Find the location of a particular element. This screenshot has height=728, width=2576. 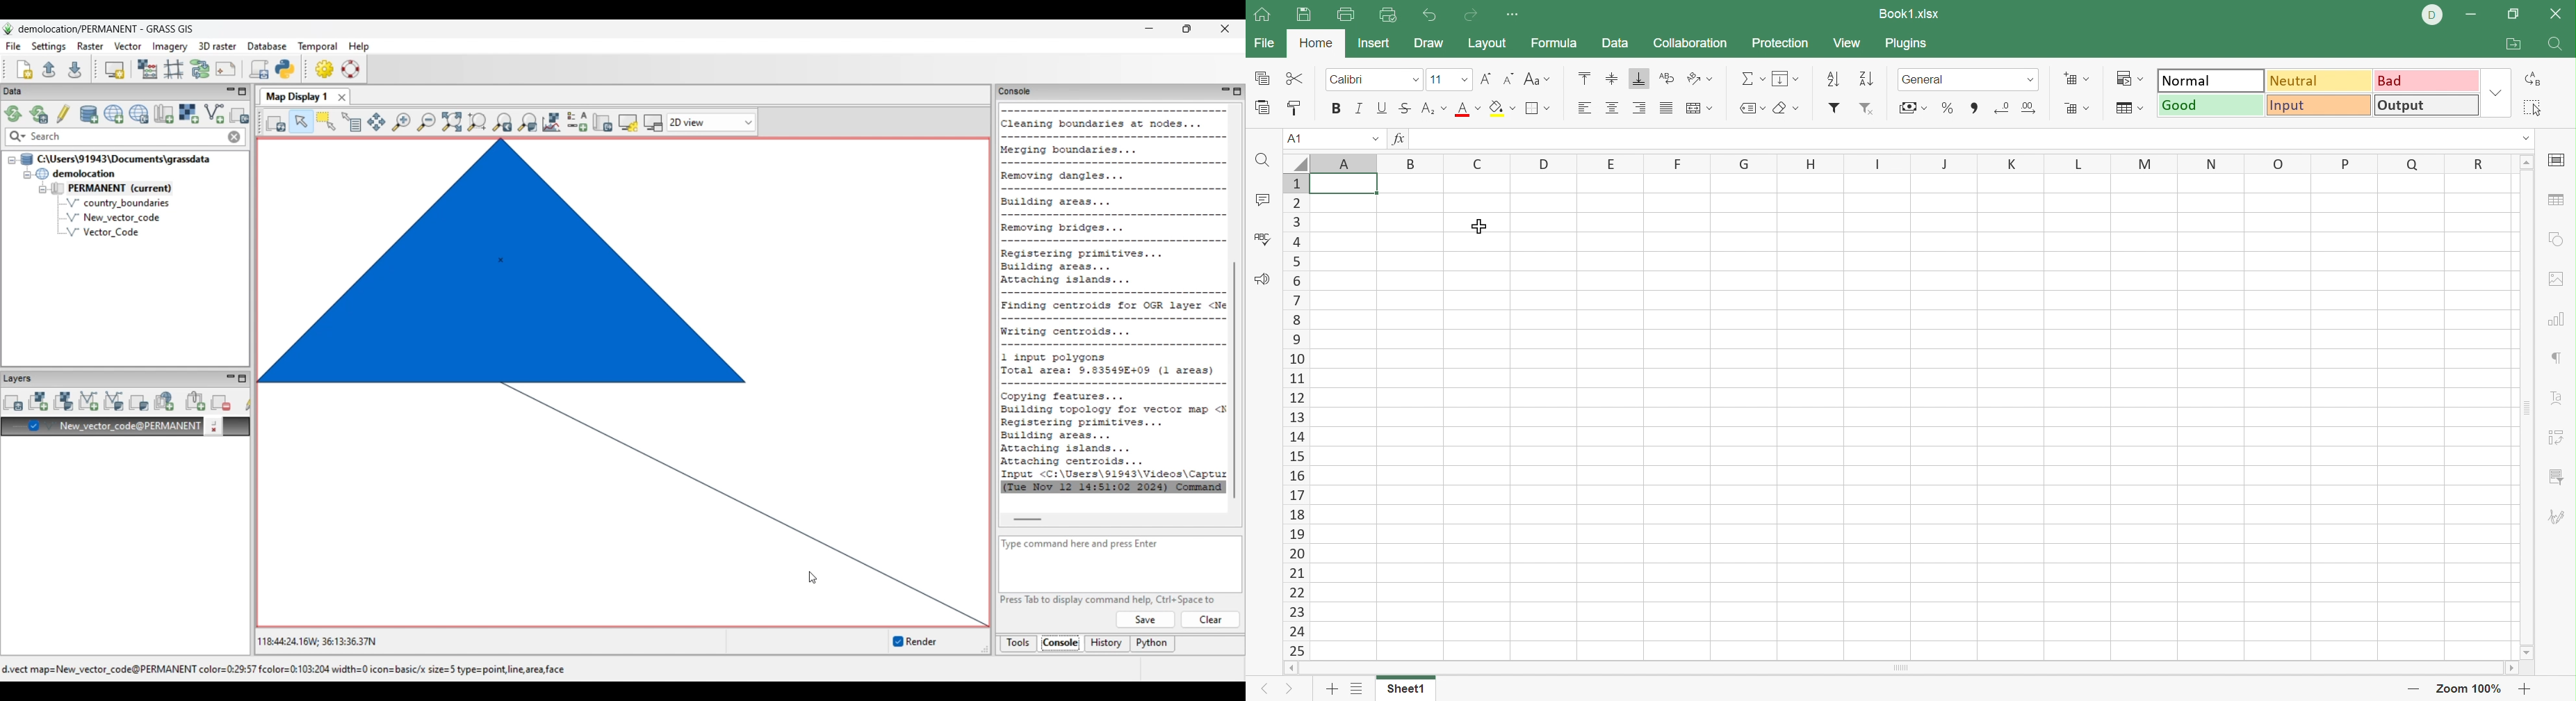

Chart settings is located at coordinates (2555, 318).